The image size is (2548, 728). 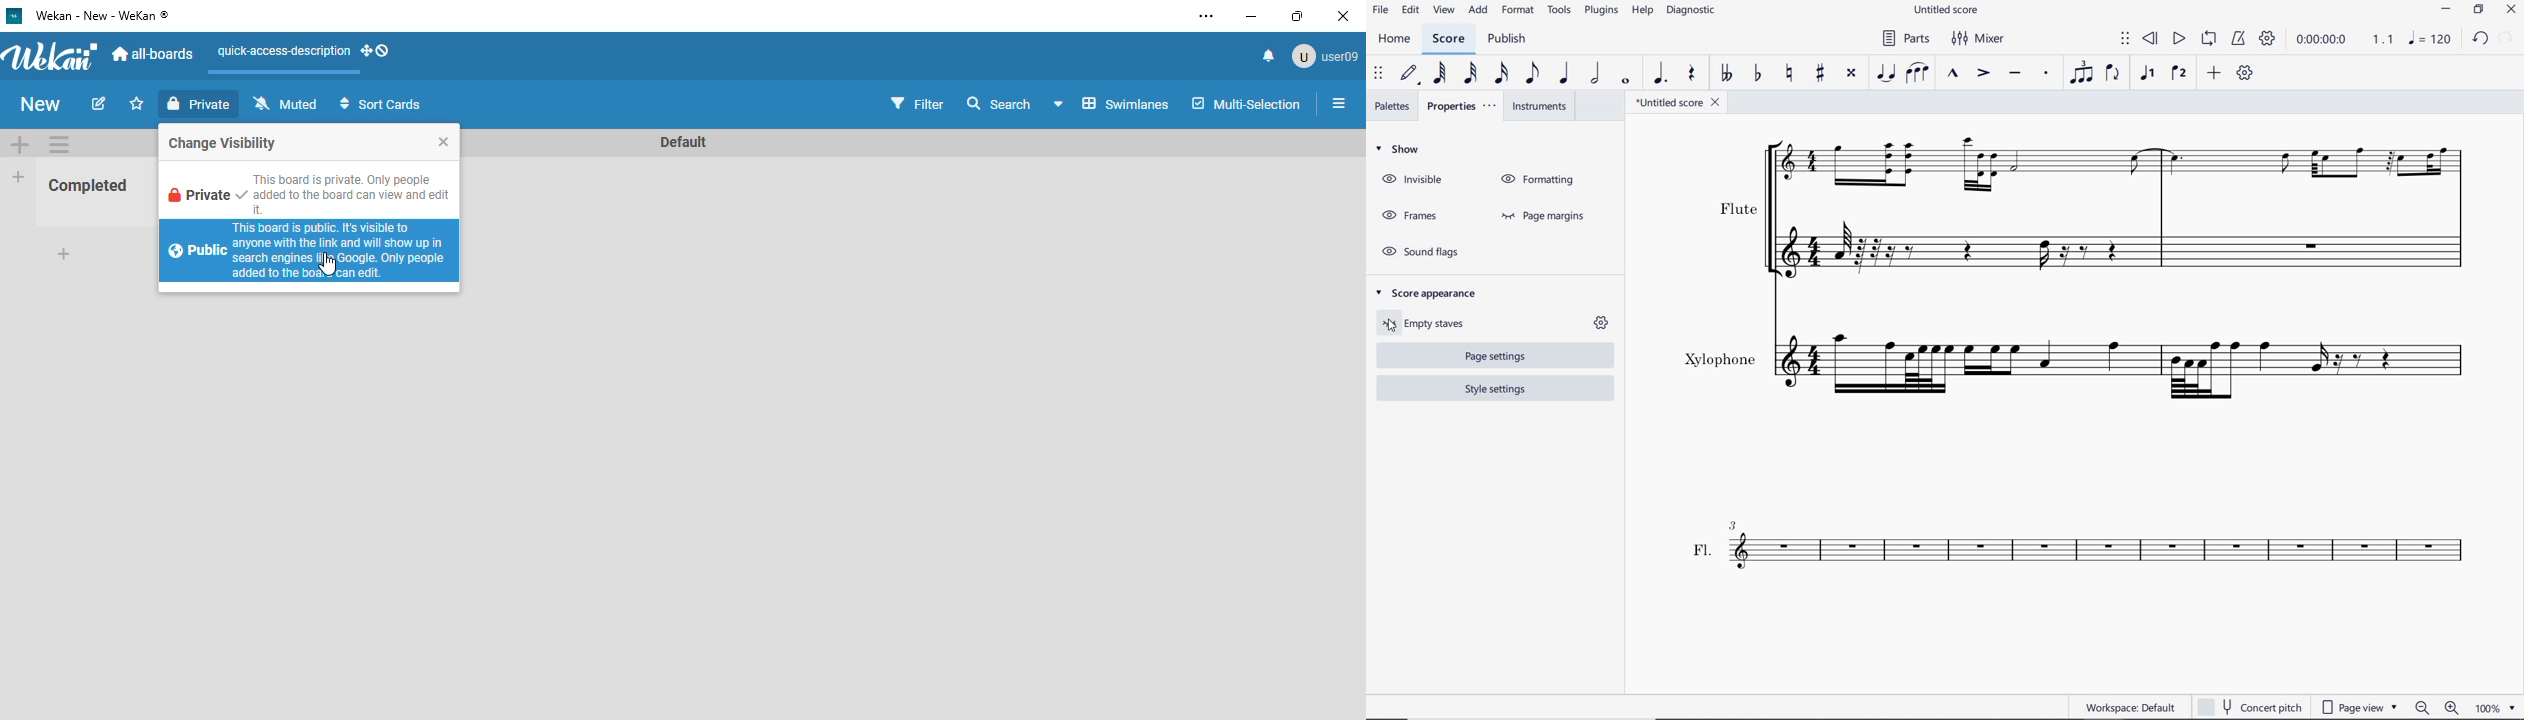 What do you see at coordinates (2496, 708) in the screenshot?
I see `zoom factor` at bounding box center [2496, 708].